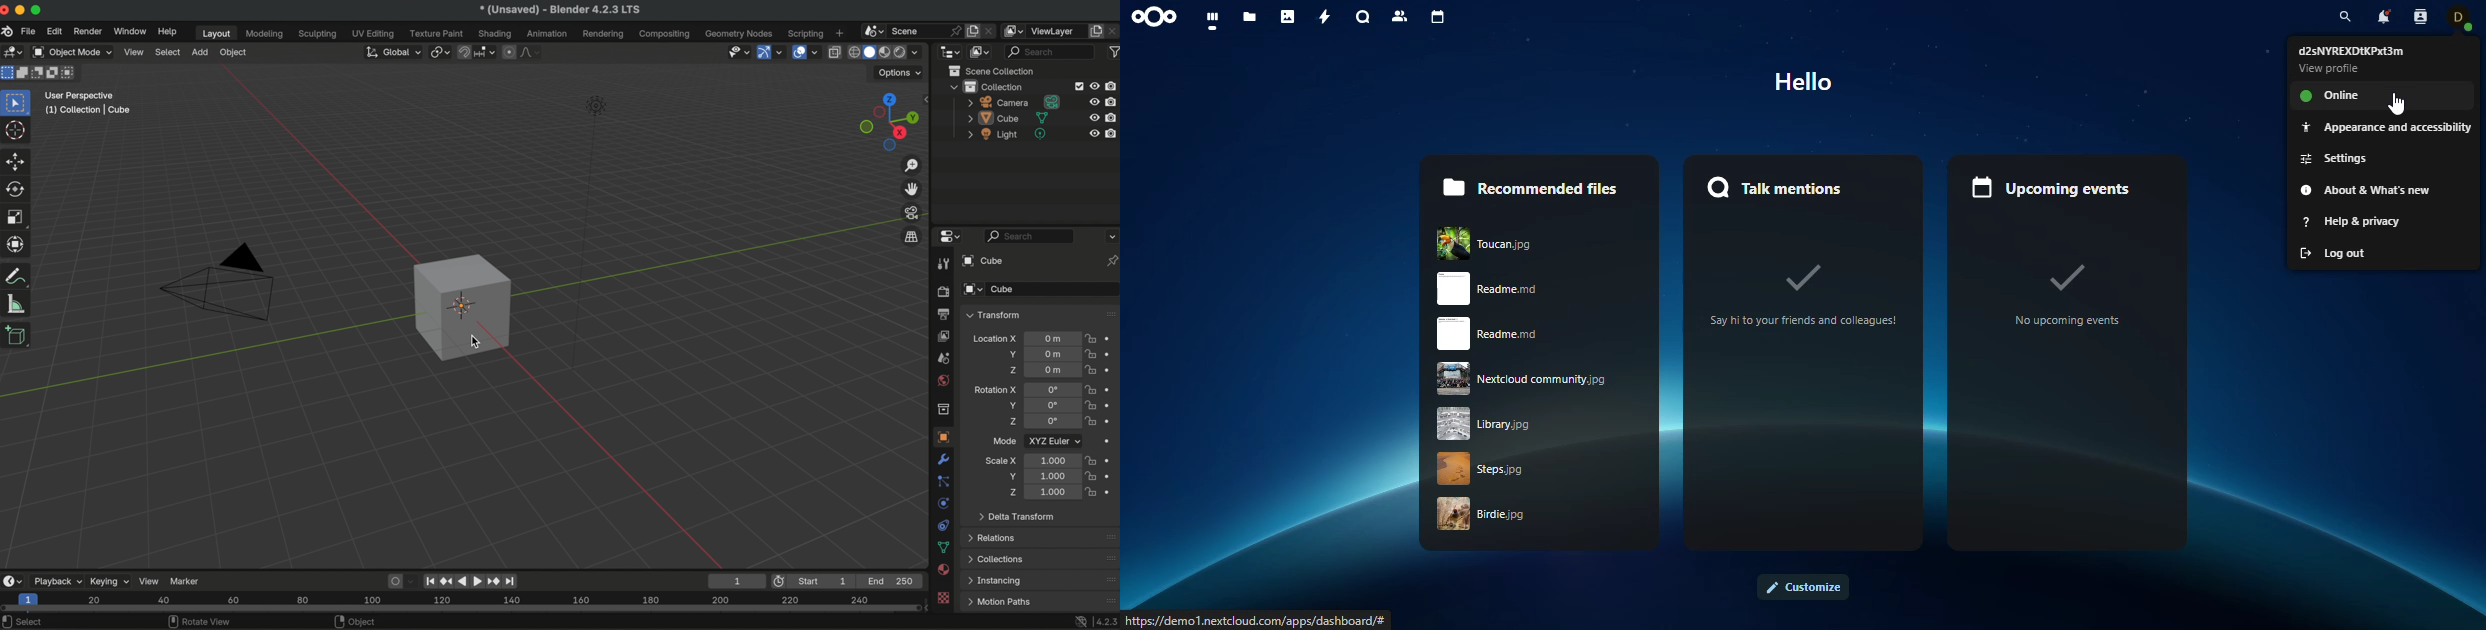 This screenshot has width=2492, height=644. What do you see at coordinates (839, 32) in the screenshot?
I see `add workspace` at bounding box center [839, 32].